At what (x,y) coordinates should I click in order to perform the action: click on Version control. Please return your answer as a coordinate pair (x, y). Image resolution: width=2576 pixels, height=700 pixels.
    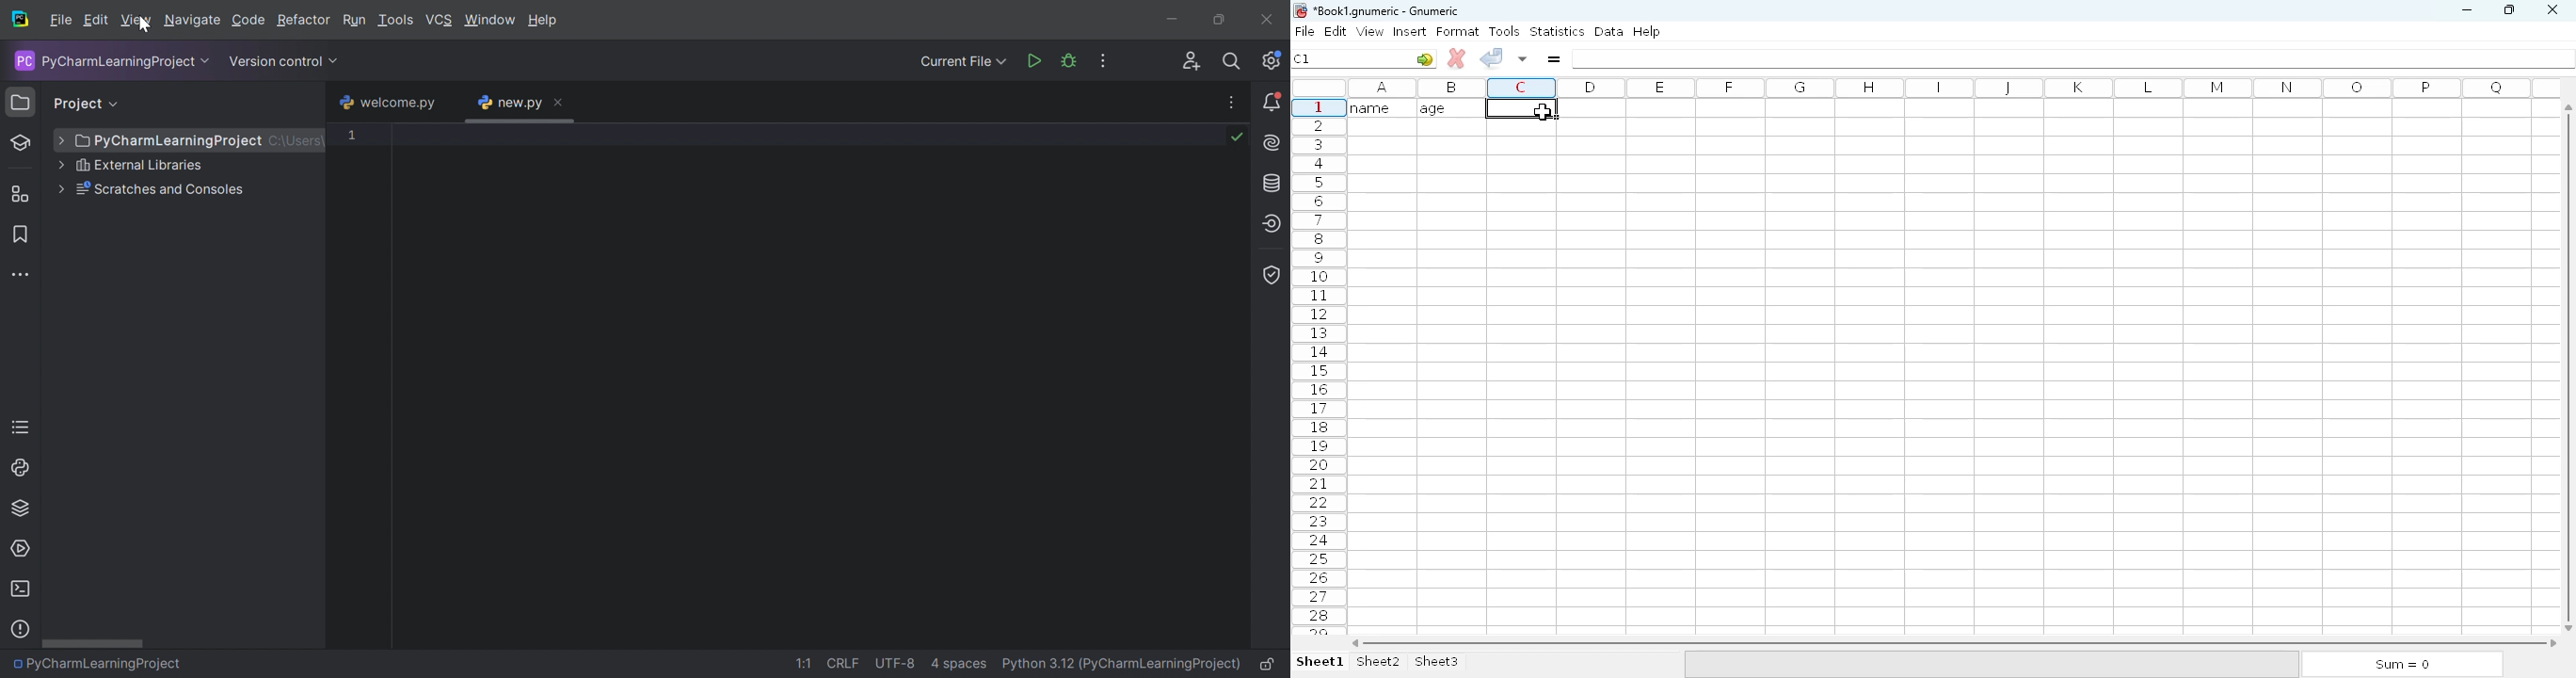
    Looking at the image, I should click on (286, 63).